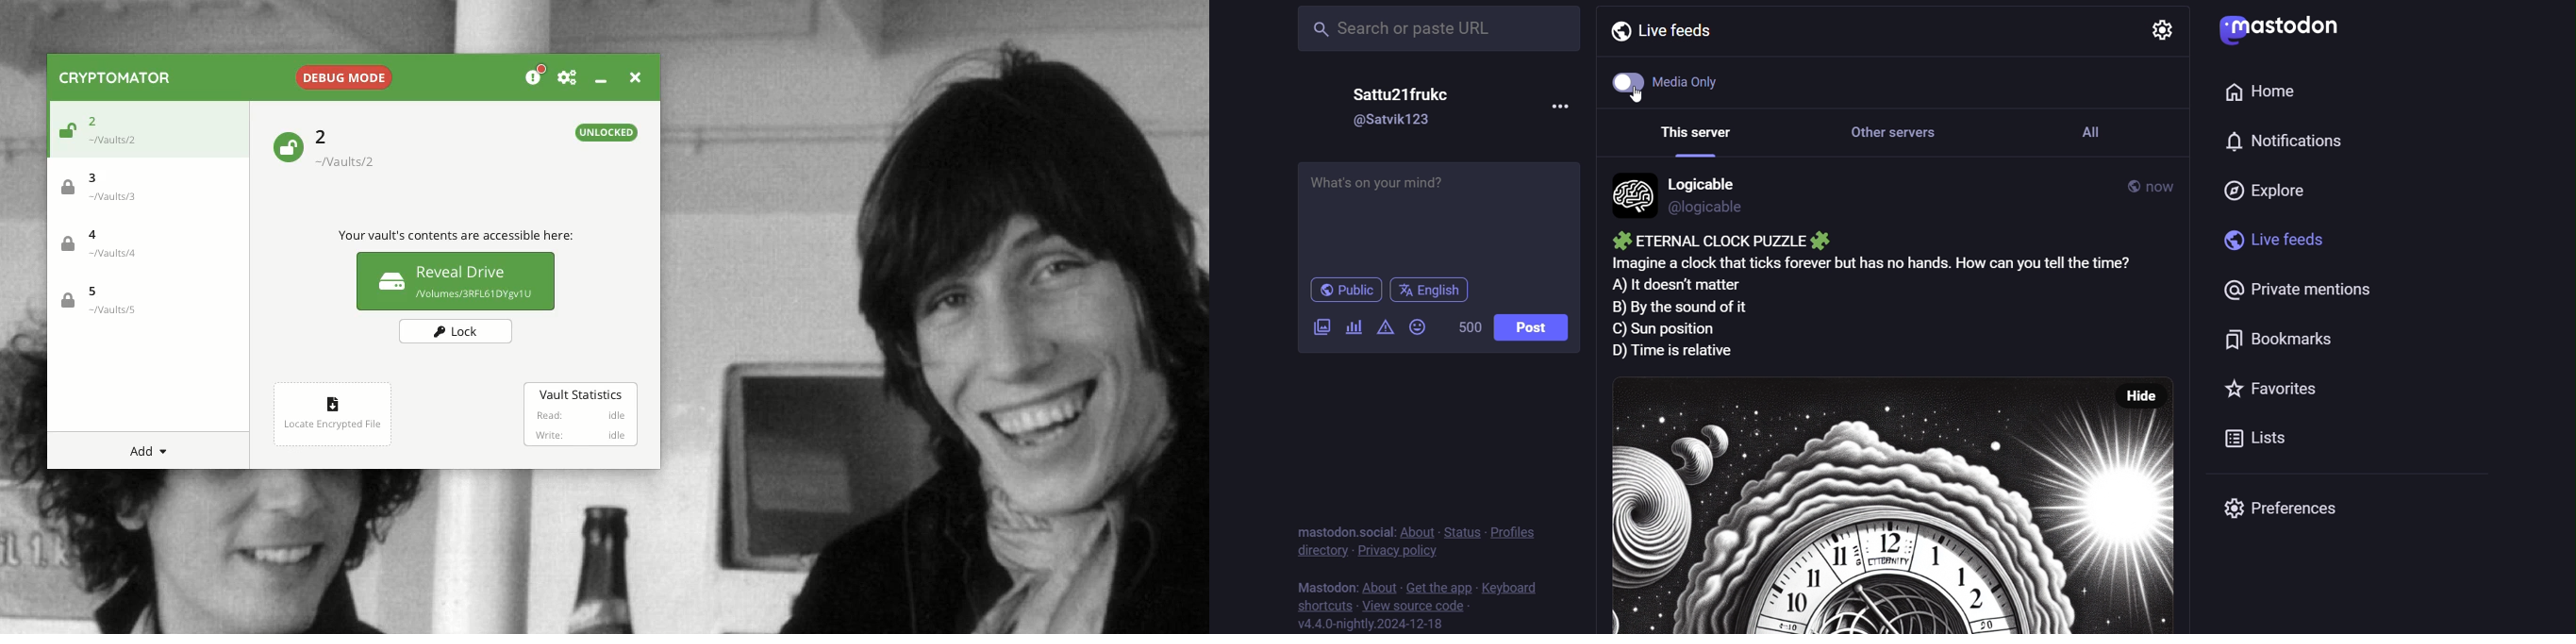 This screenshot has width=2576, height=644. What do you see at coordinates (2287, 509) in the screenshot?
I see `preferences` at bounding box center [2287, 509].